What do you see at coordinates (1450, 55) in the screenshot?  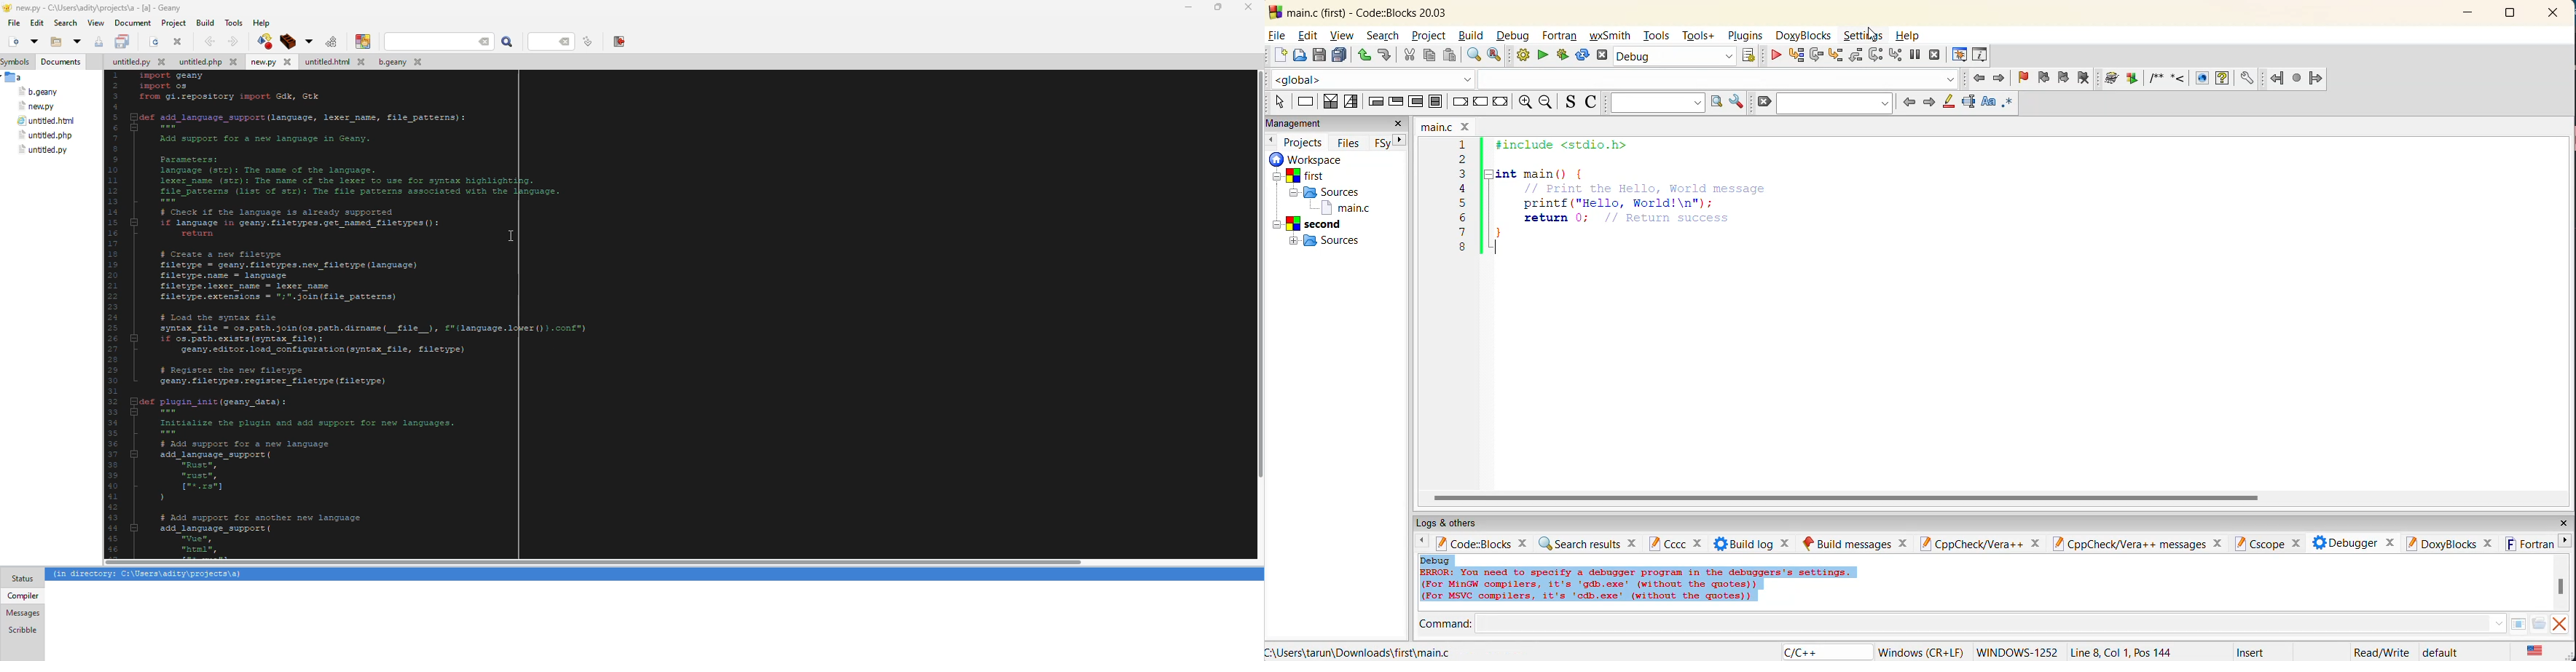 I see `paste` at bounding box center [1450, 55].